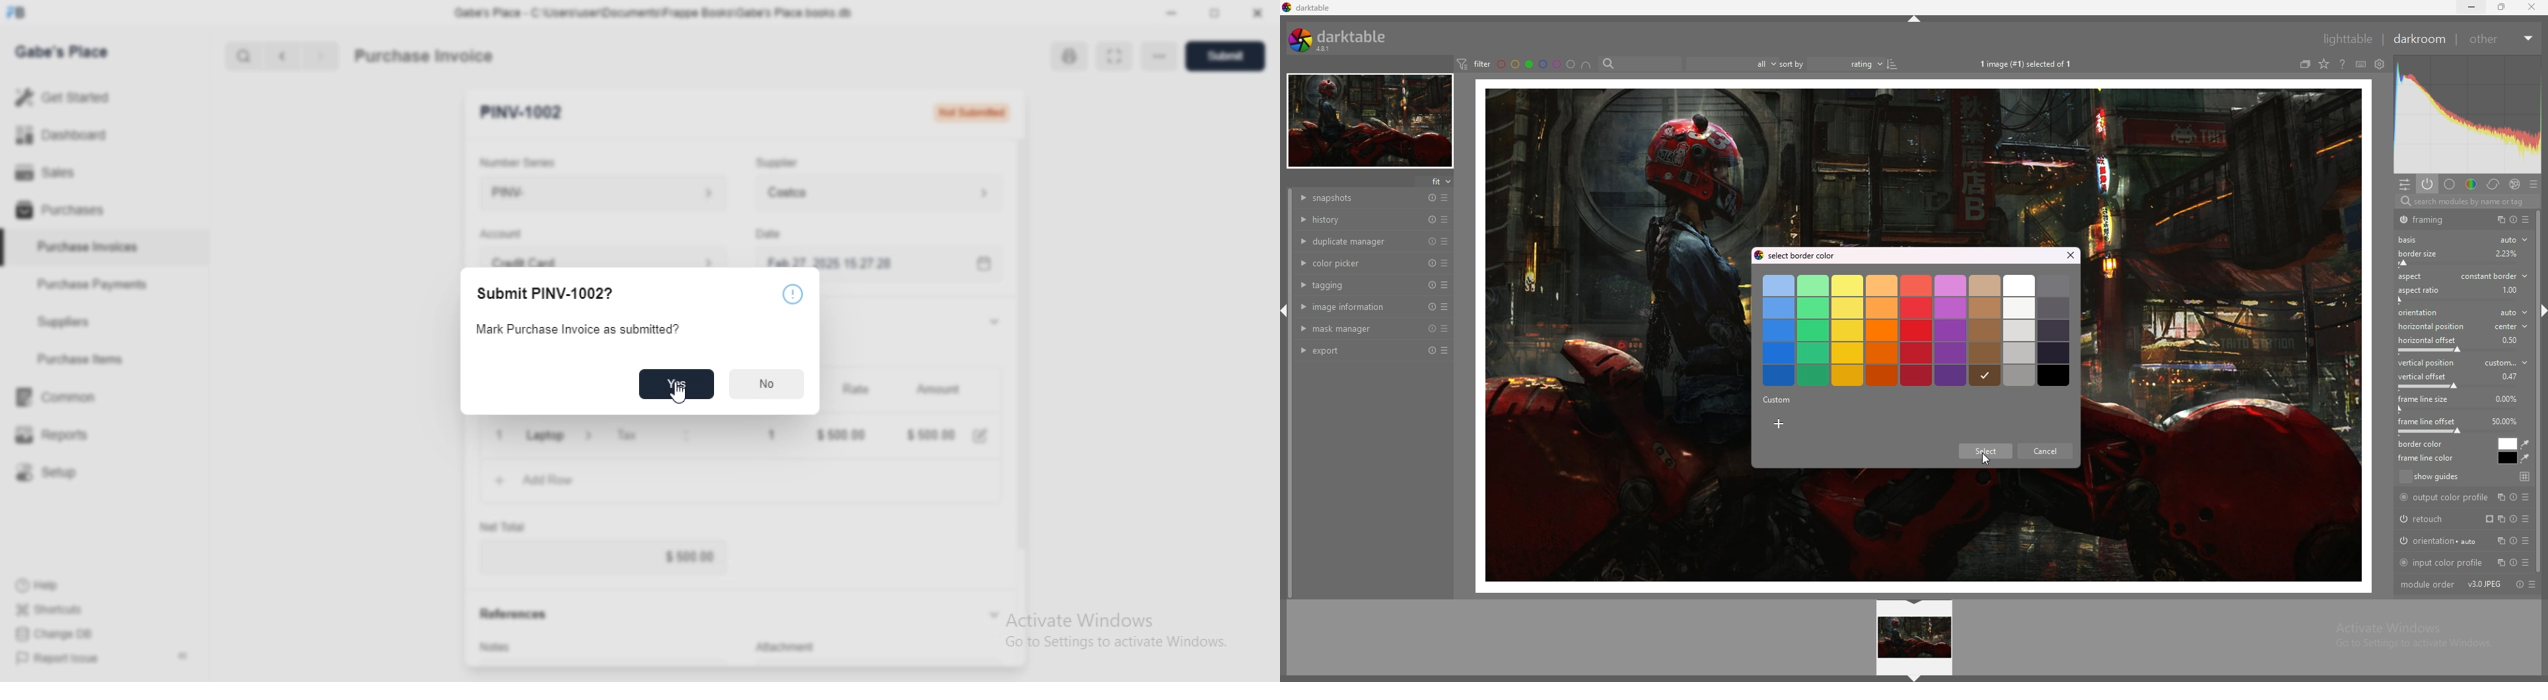 The width and height of the screenshot is (2548, 700). I want to click on show guides, so click(2464, 477).